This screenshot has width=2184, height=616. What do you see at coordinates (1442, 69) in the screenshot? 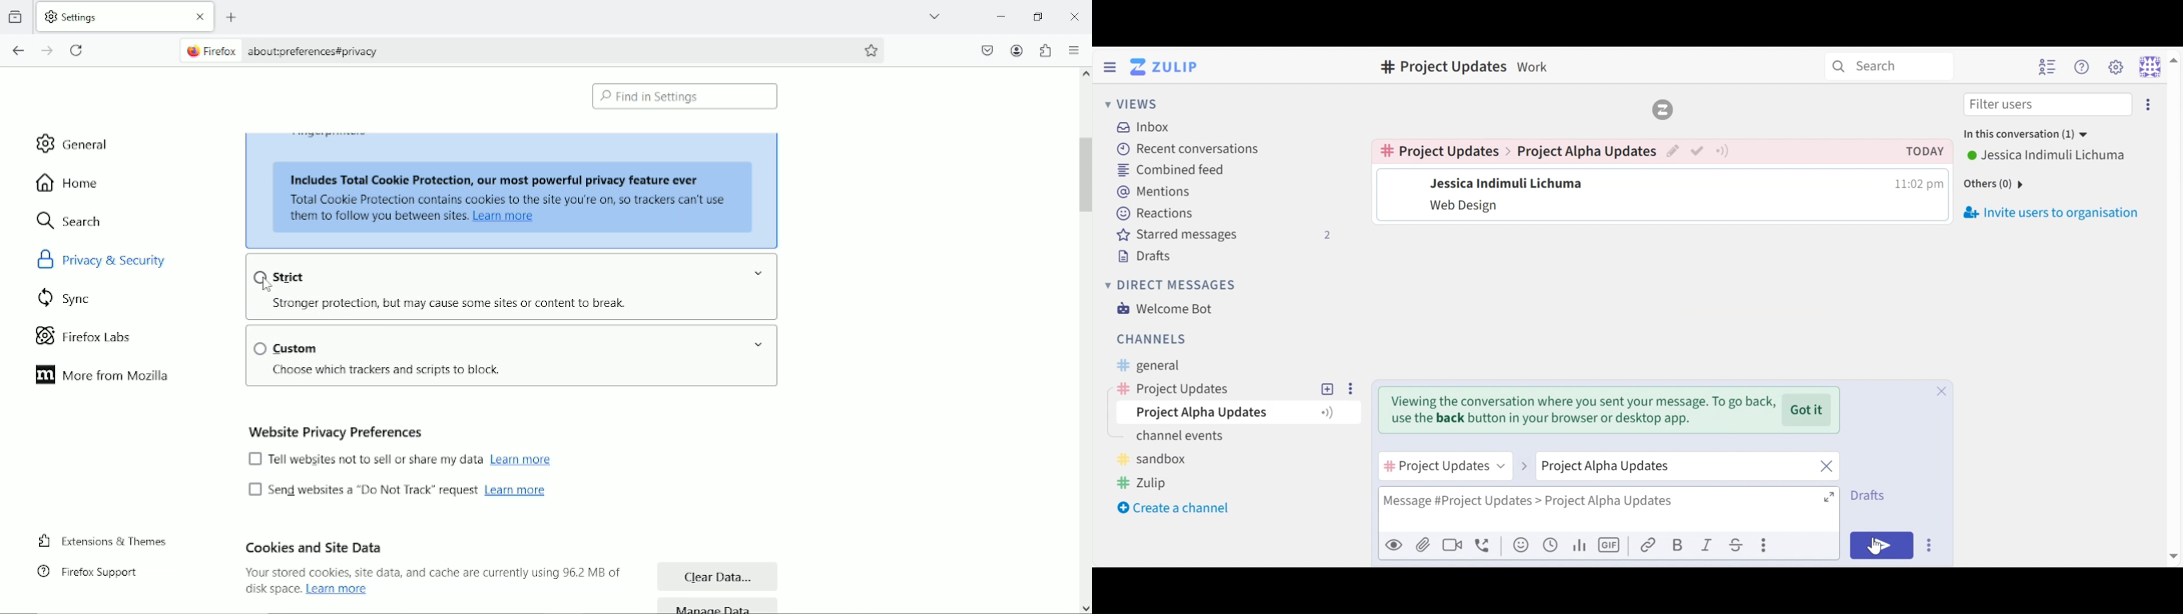
I see `Channel` at bounding box center [1442, 69].